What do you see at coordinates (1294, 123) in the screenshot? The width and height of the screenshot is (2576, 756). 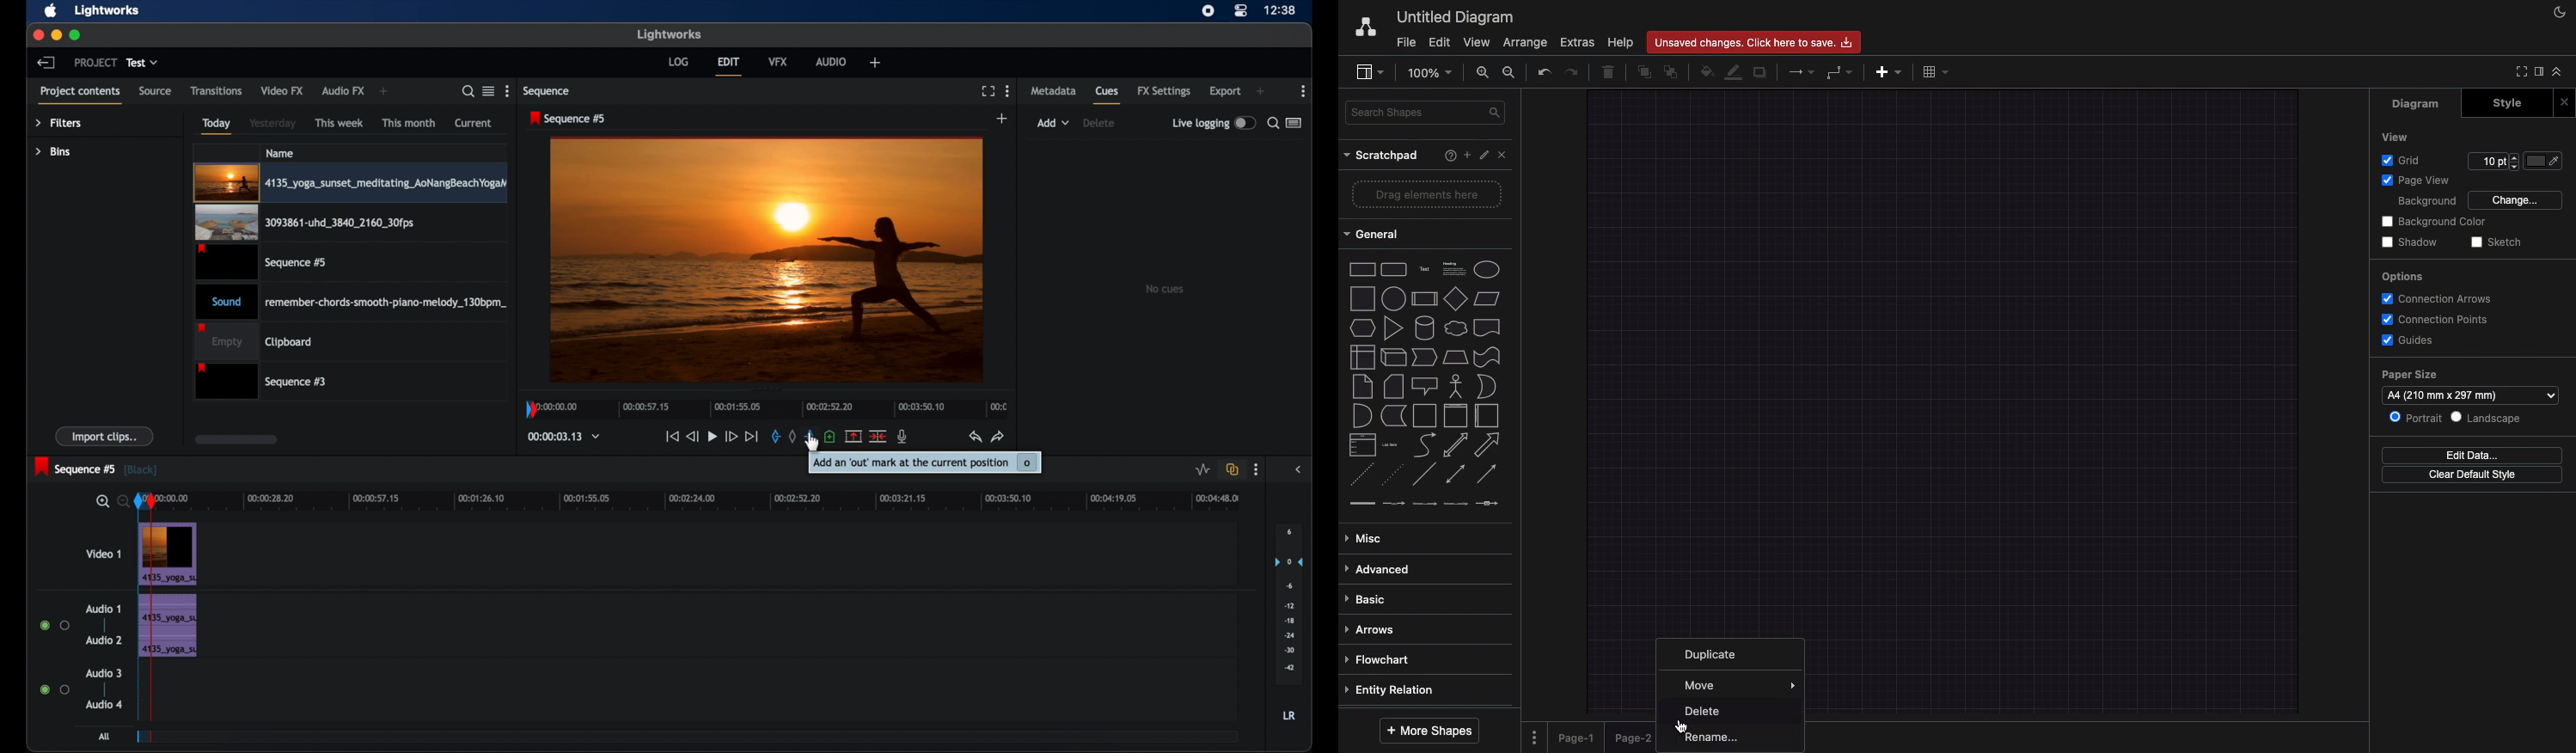 I see `toggle between list or logger view` at bounding box center [1294, 123].